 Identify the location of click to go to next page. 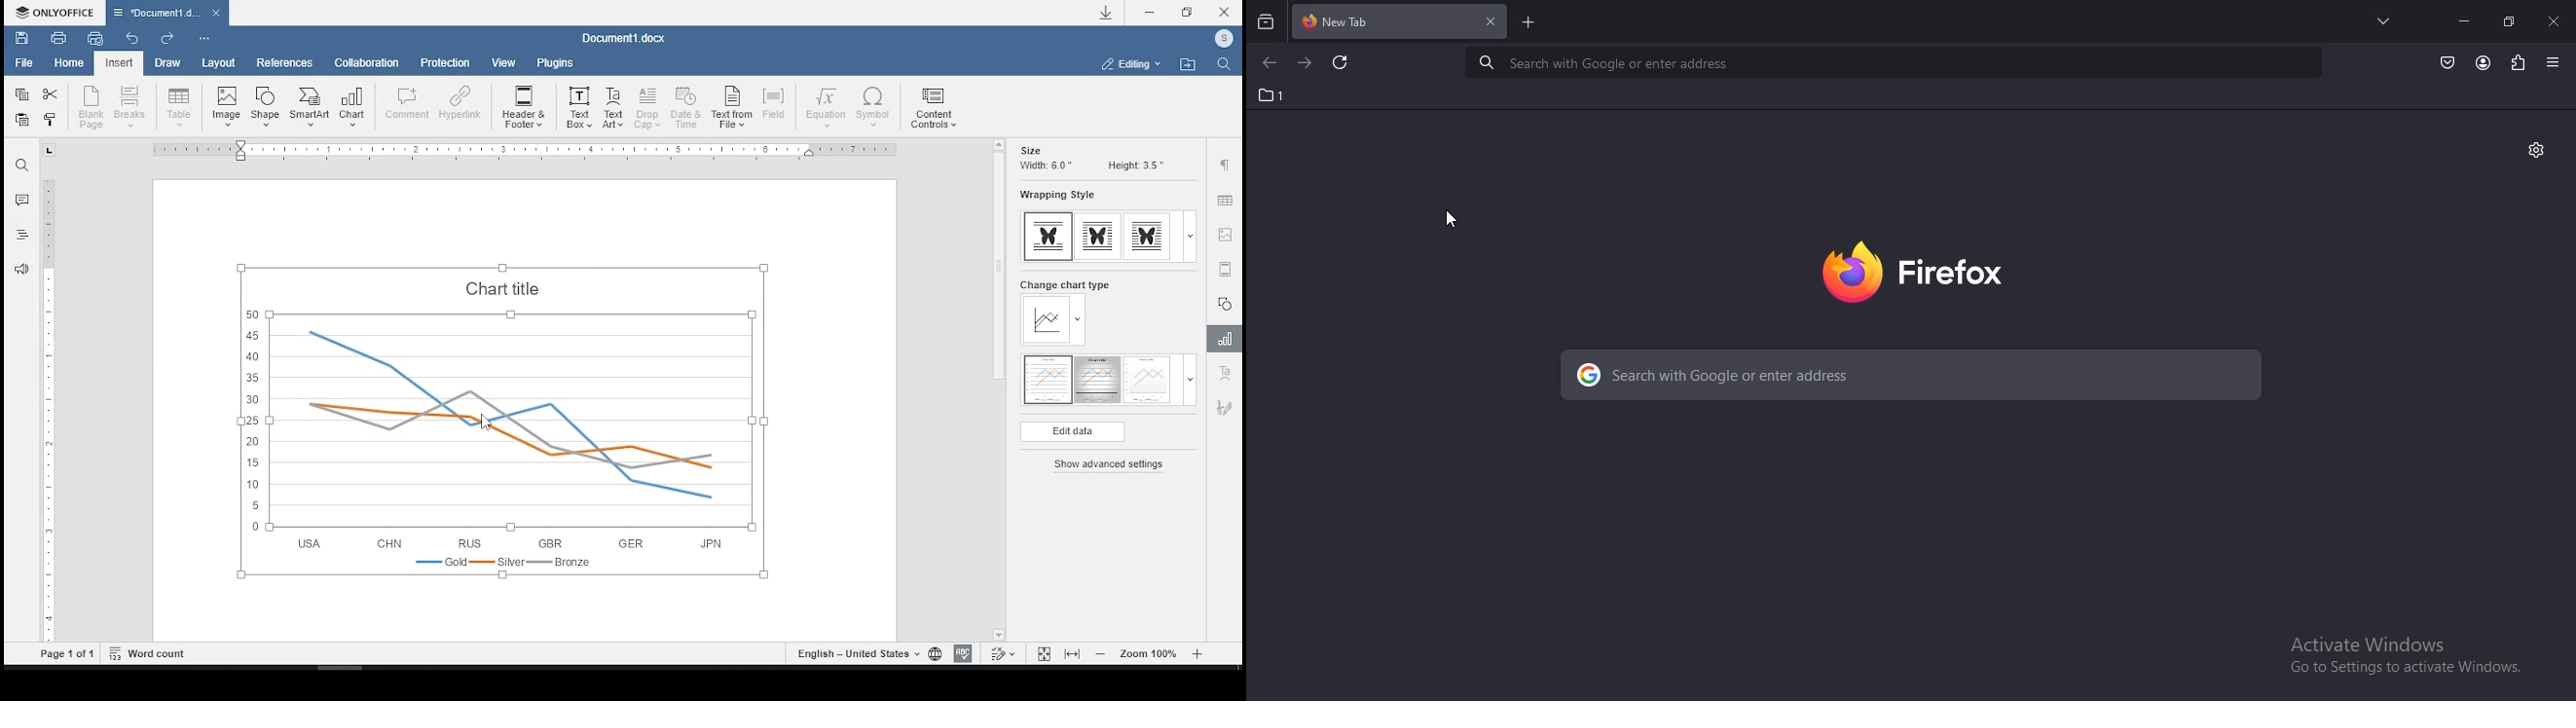
(1306, 61).